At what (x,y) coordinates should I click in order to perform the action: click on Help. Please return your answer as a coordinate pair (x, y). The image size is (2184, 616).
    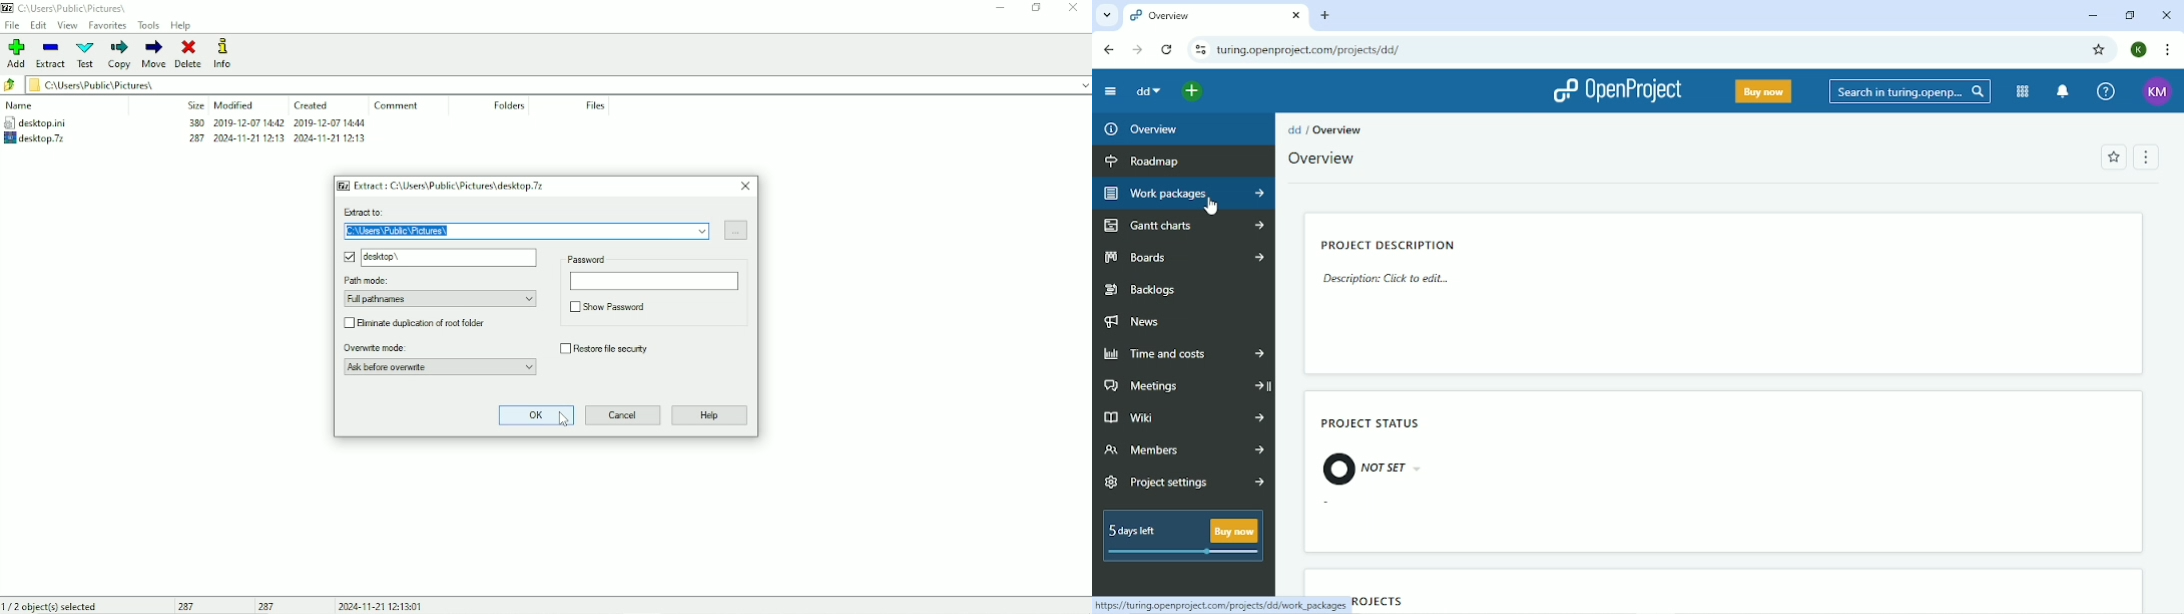
    Looking at the image, I should click on (711, 415).